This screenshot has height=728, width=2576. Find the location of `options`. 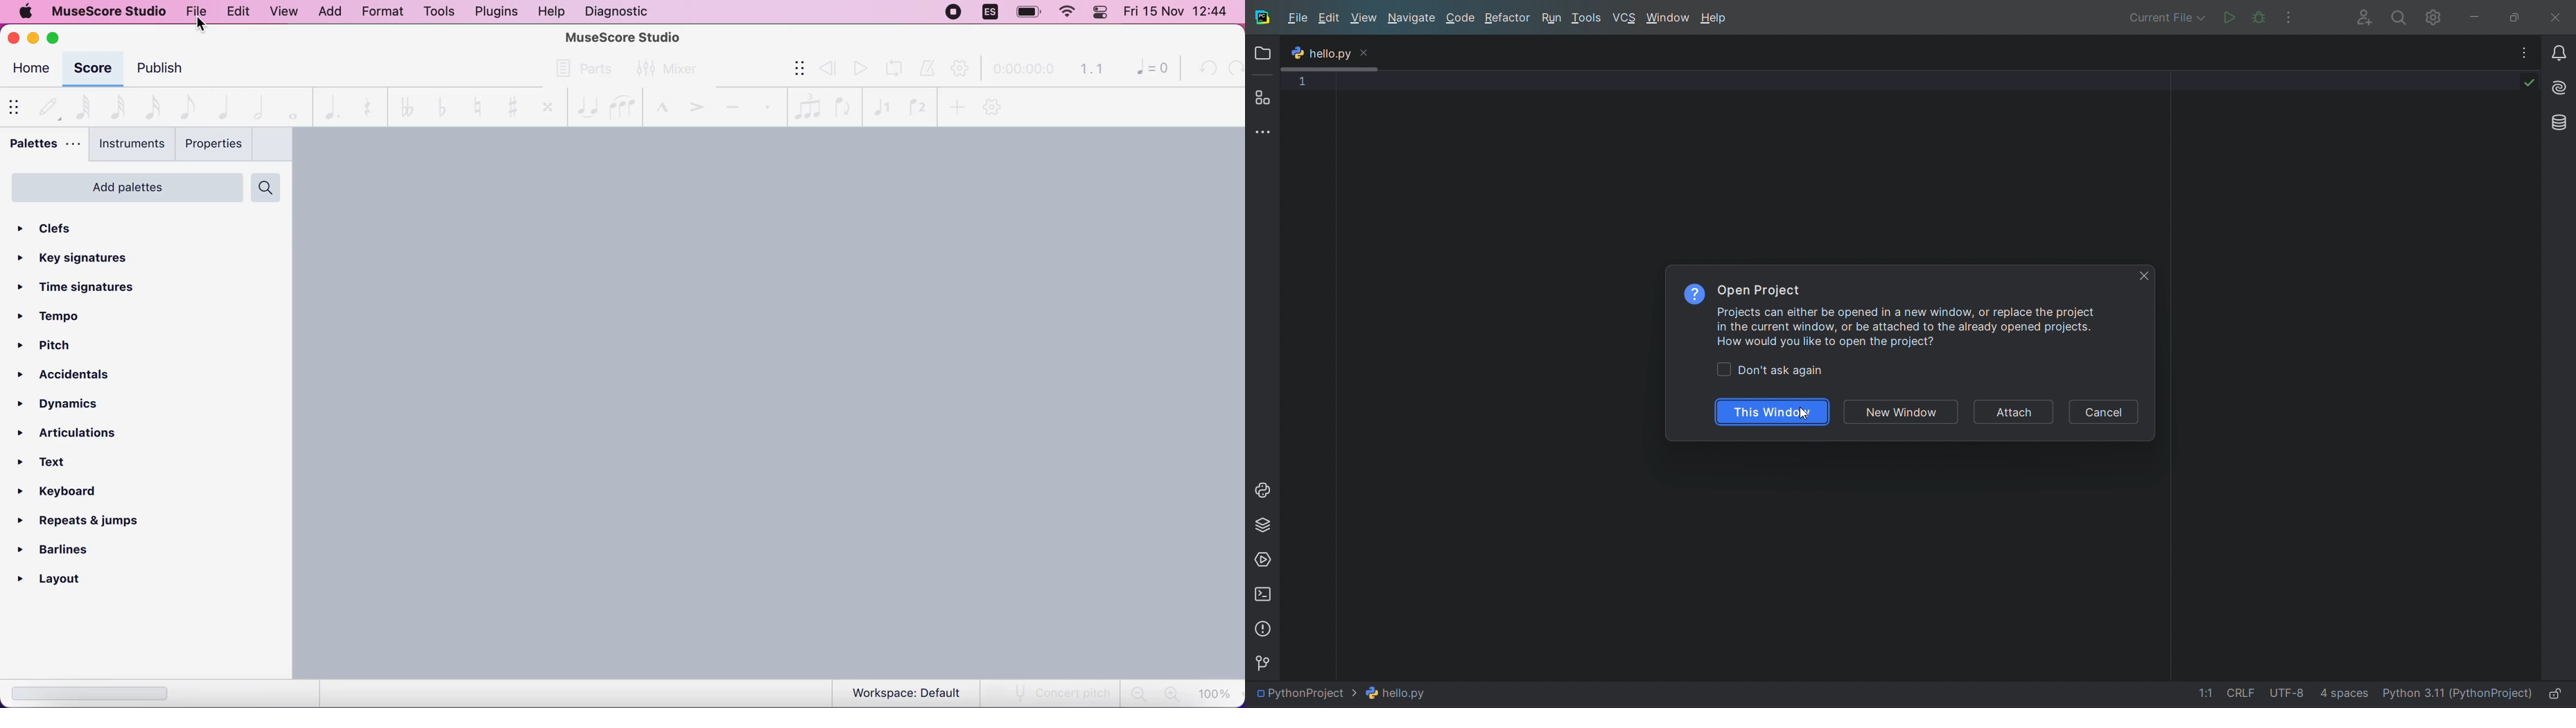

options is located at coordinates (1694, 294).